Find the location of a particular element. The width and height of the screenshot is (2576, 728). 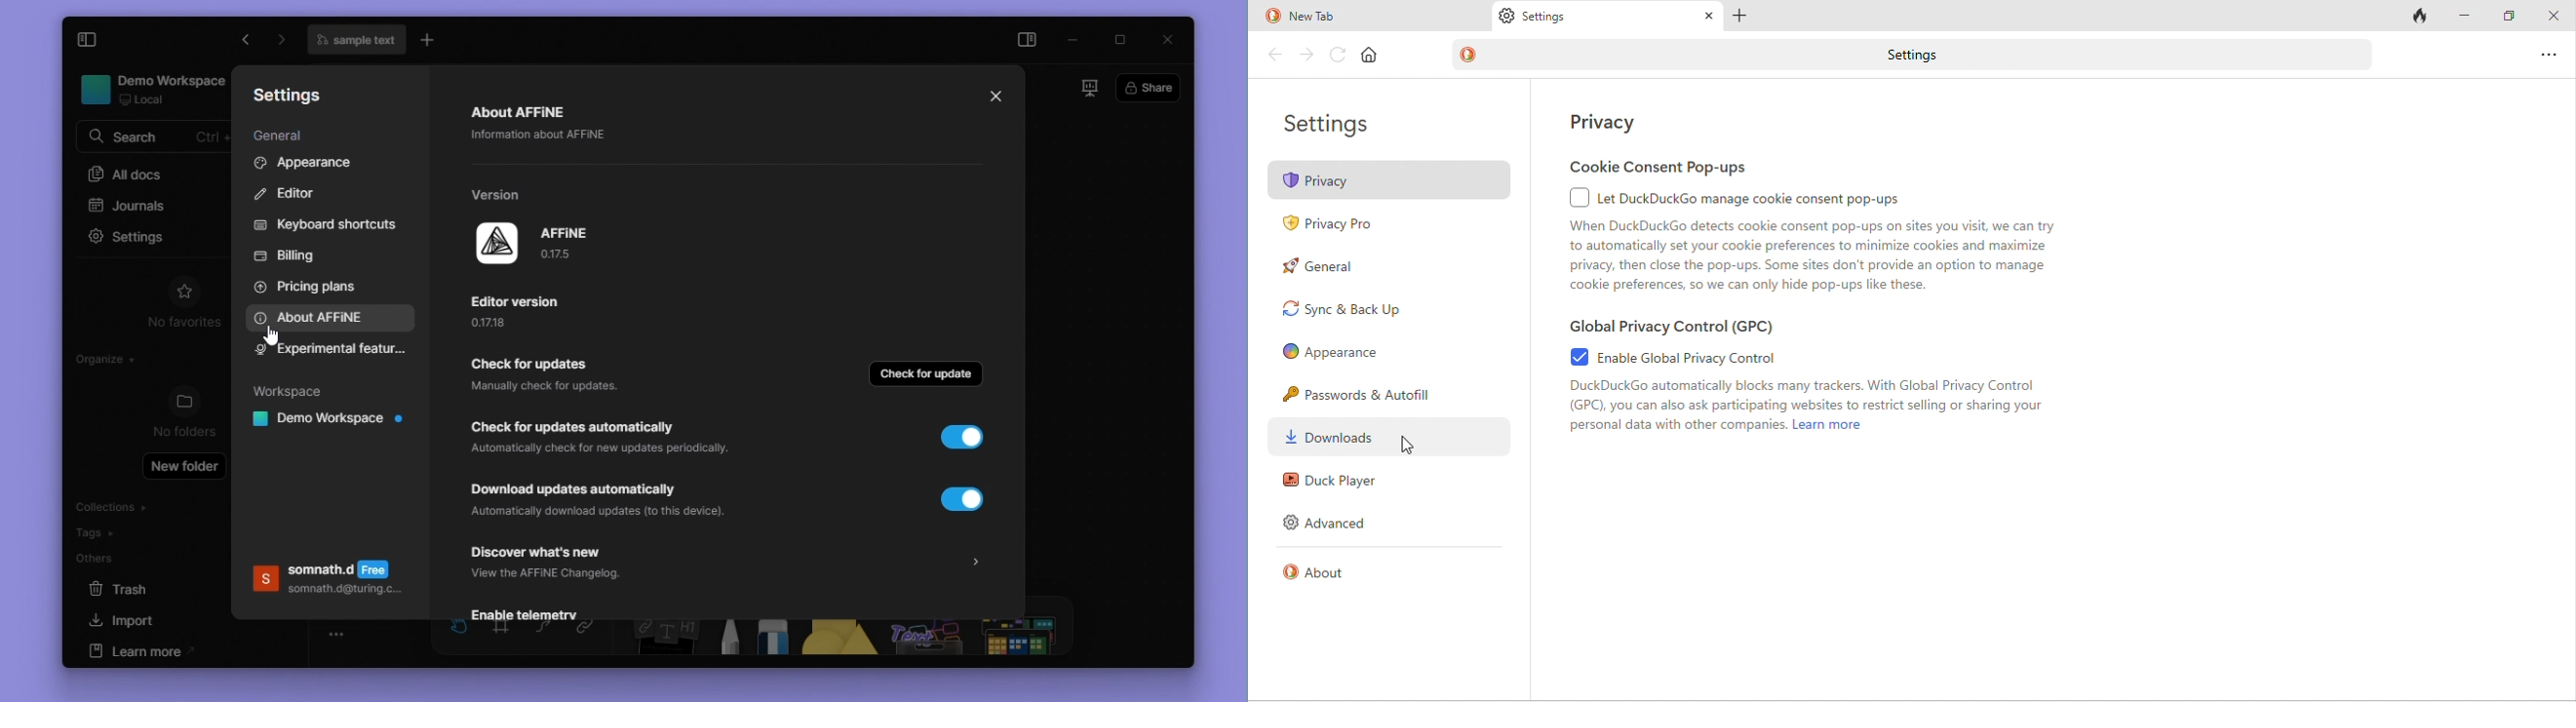

let duck duck go image cookie consent pop ups is located at coordinates (1764, 197).